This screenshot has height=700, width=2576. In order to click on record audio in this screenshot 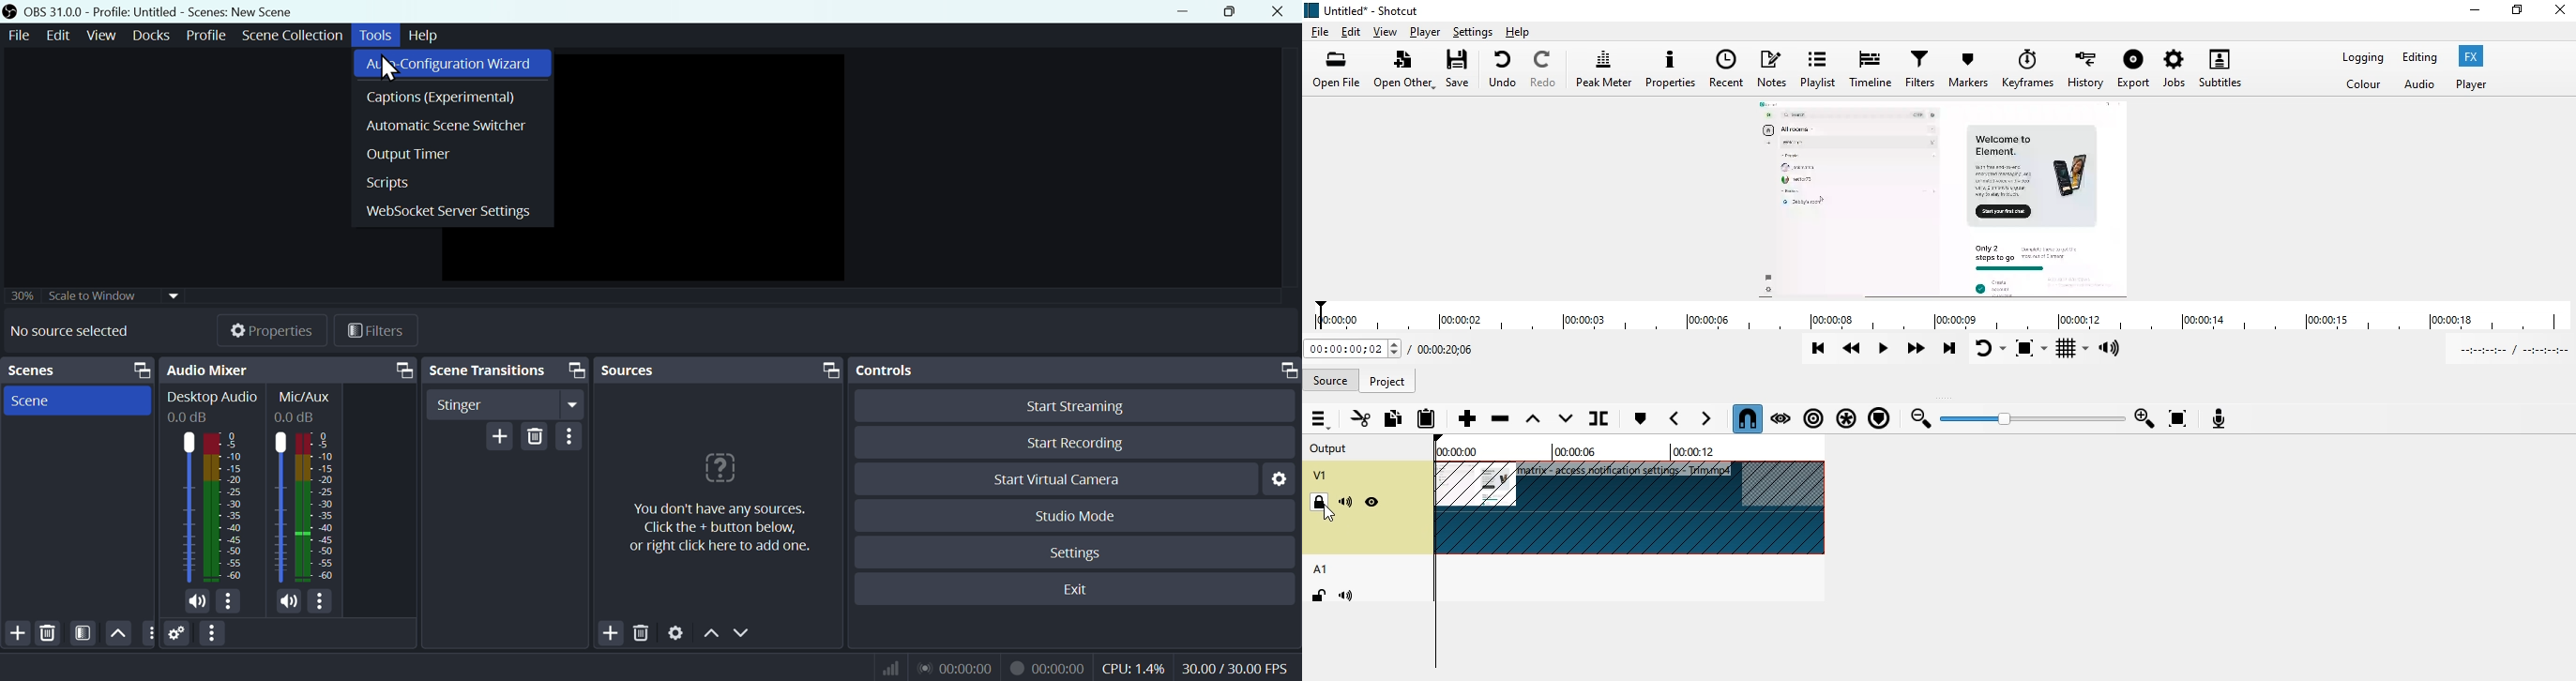, I will do `click(2220, 417)`.